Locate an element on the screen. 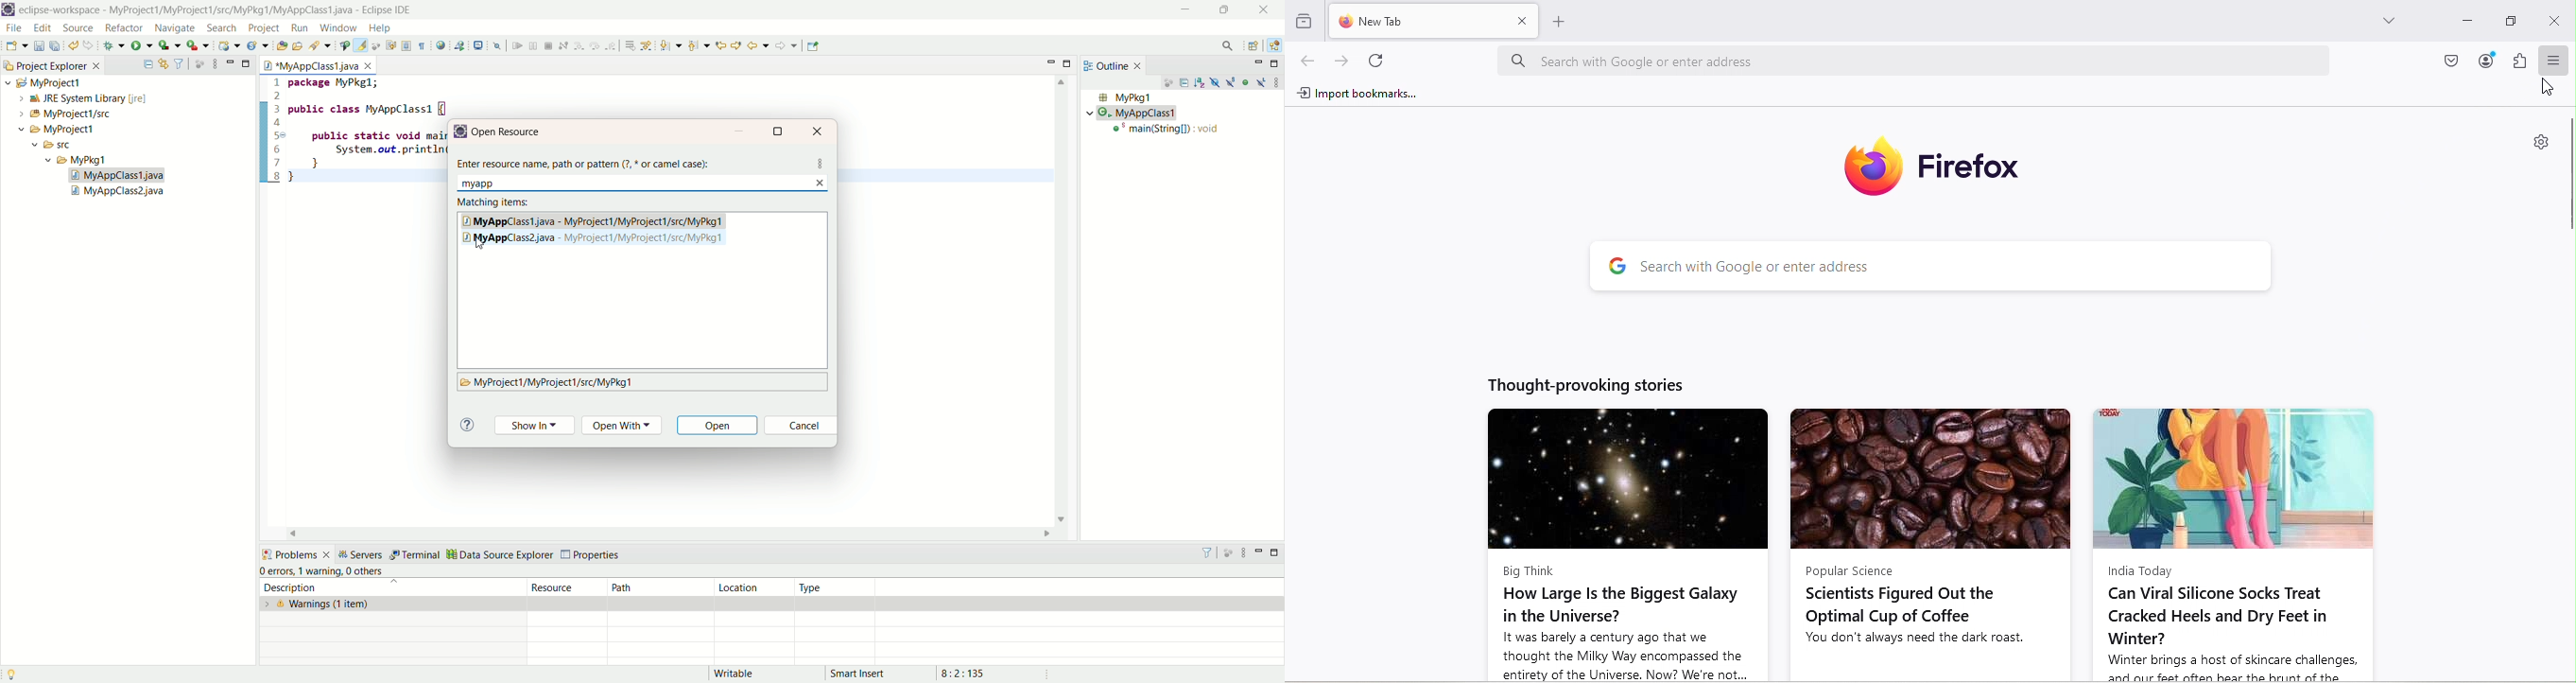 The height and width of the screenshot is (700, 2576). window is located at coordinates (337, 28).